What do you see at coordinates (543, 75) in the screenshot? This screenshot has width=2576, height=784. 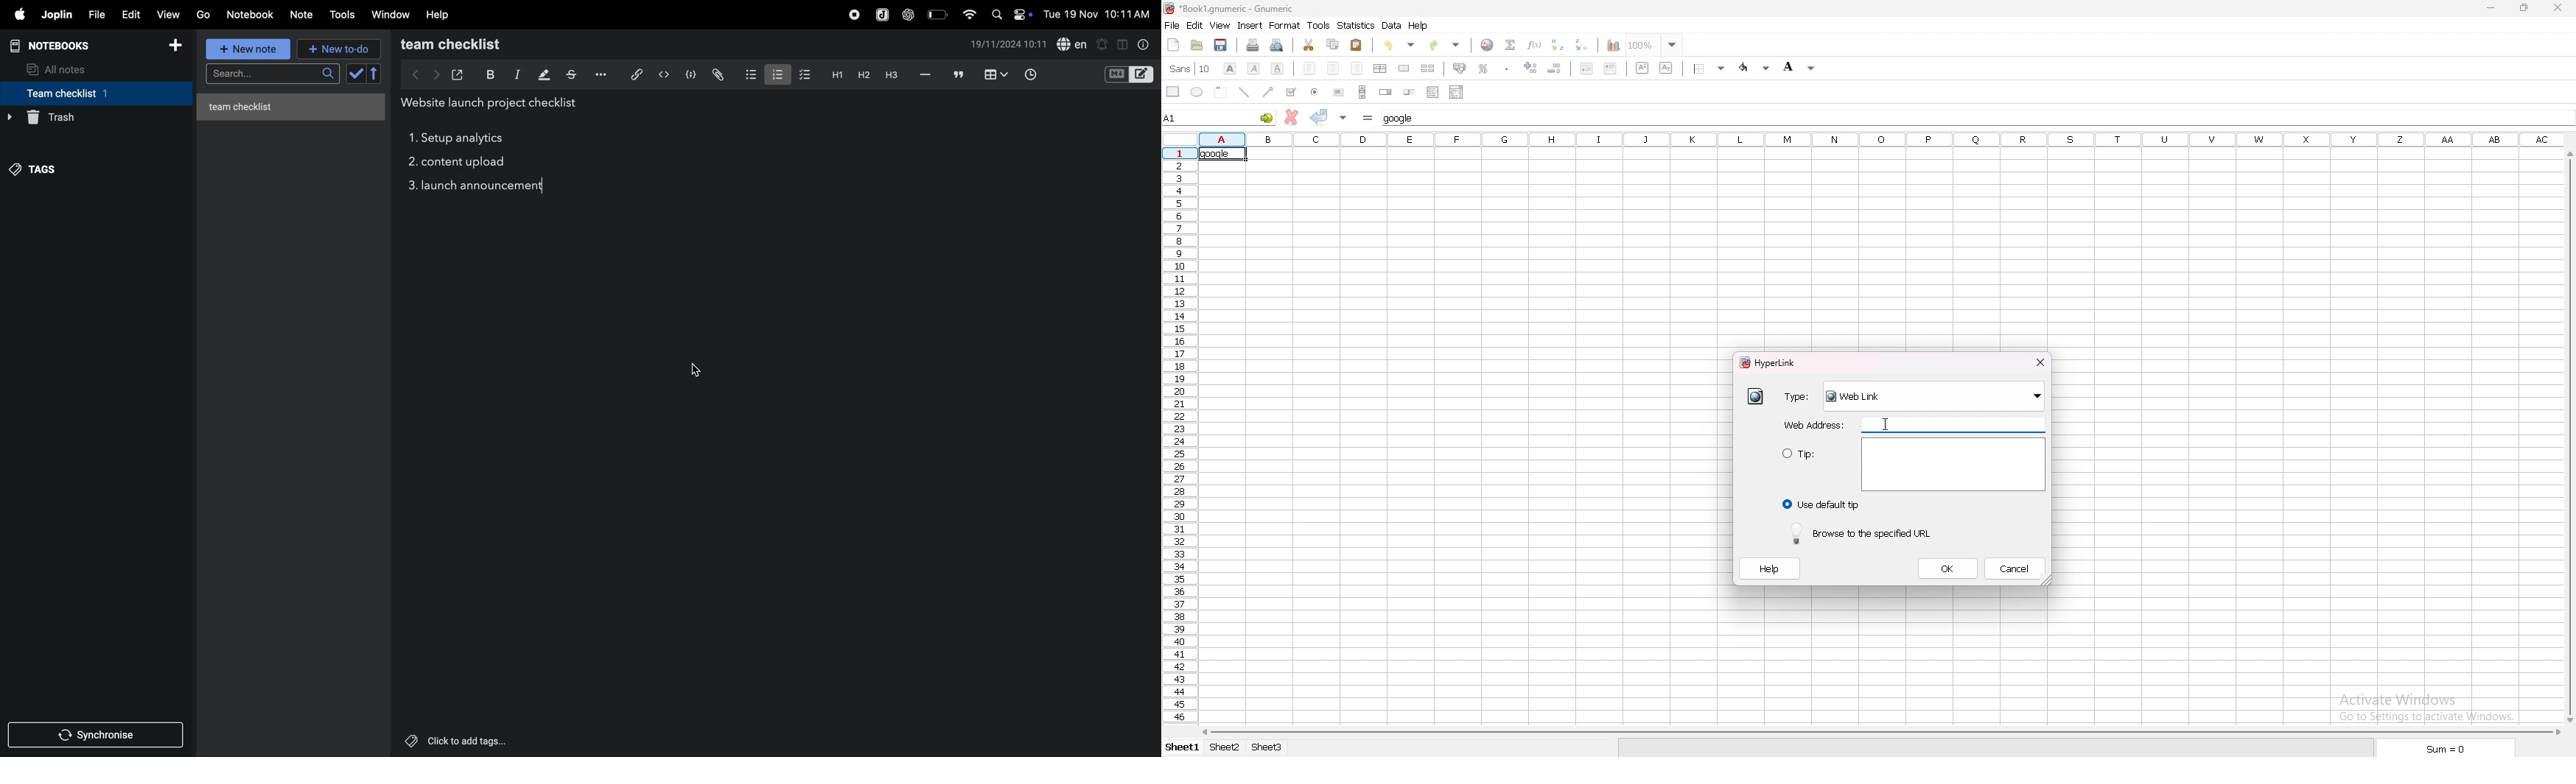 I see `highlight` at bounding box center [543, 75].